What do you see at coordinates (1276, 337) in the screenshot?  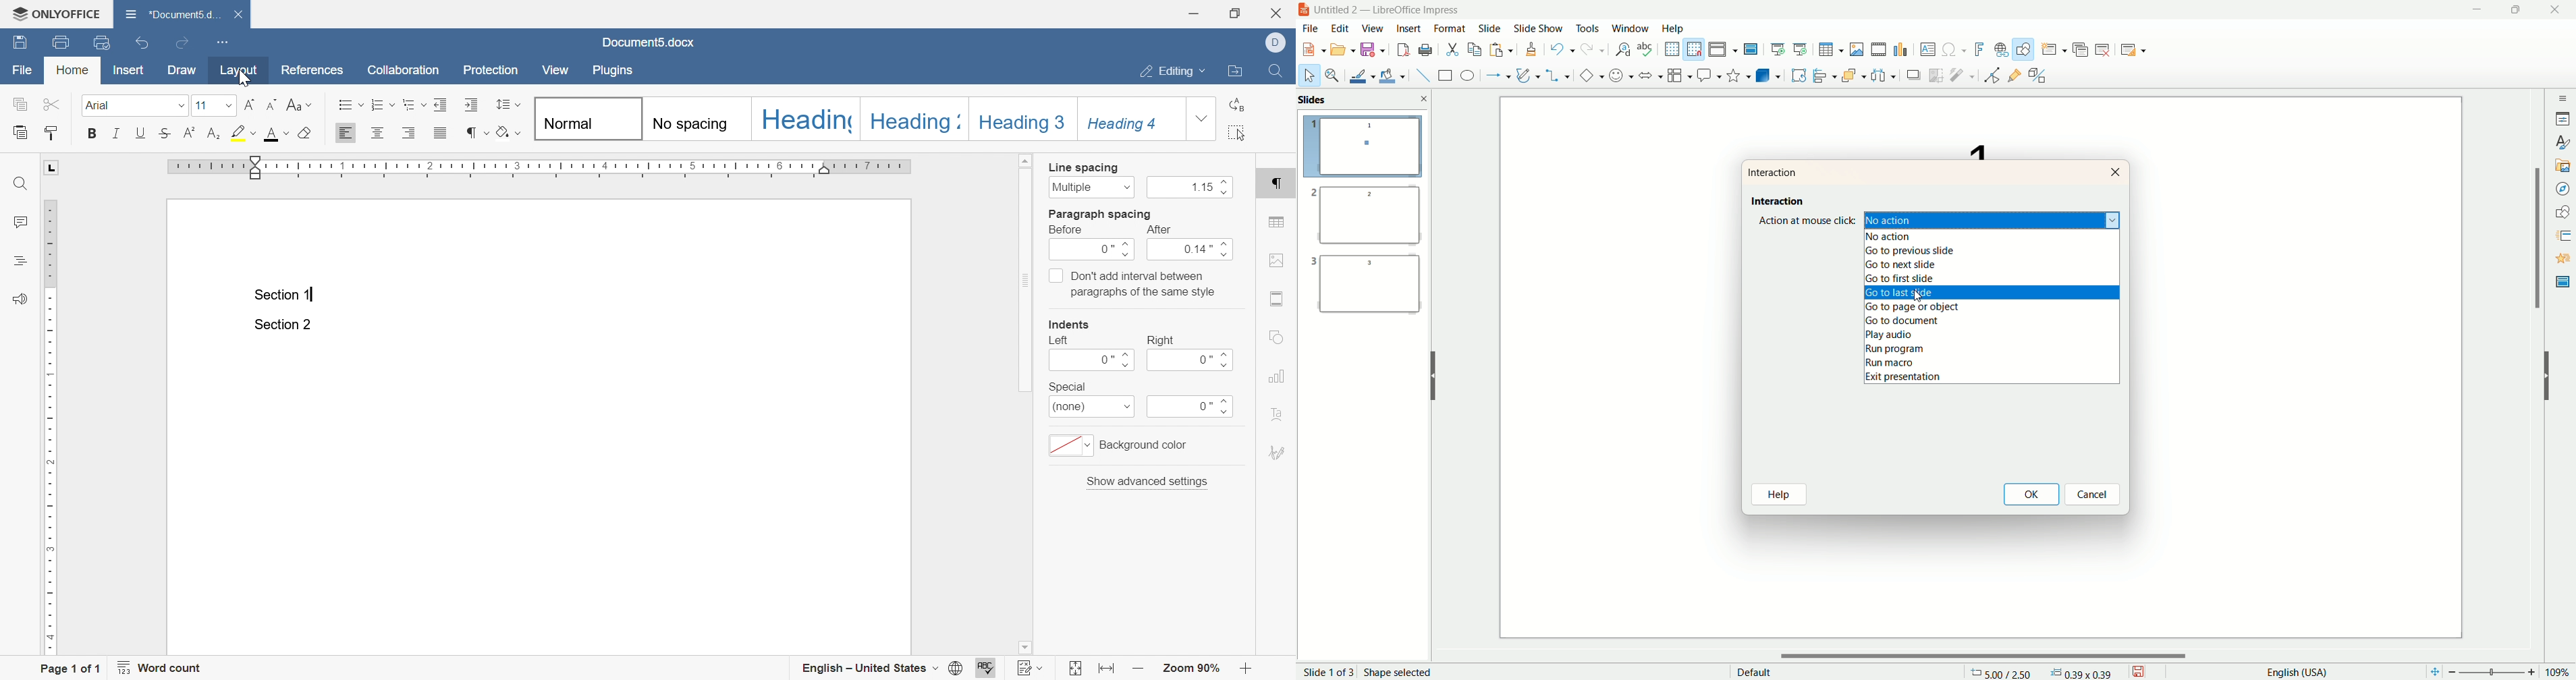 I see `shape settings` at bounding box center [1276, 337].